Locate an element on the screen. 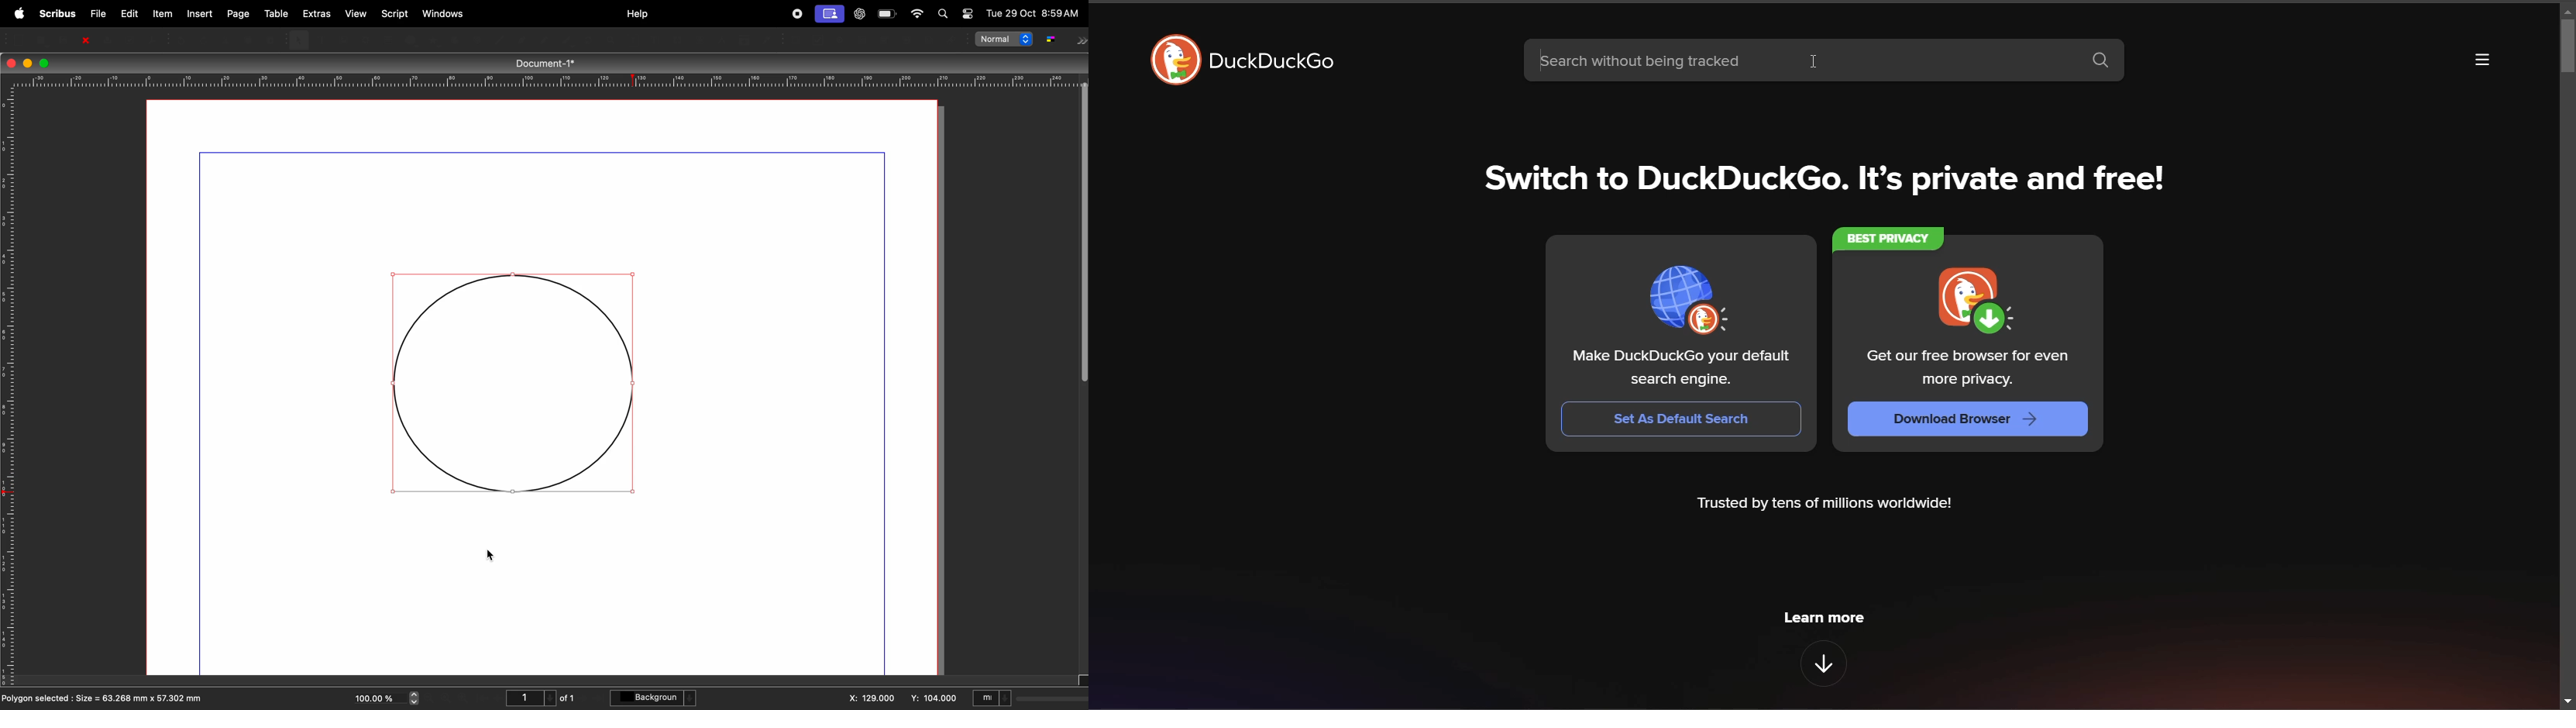  Render frame is located at coordinates (364, 39).